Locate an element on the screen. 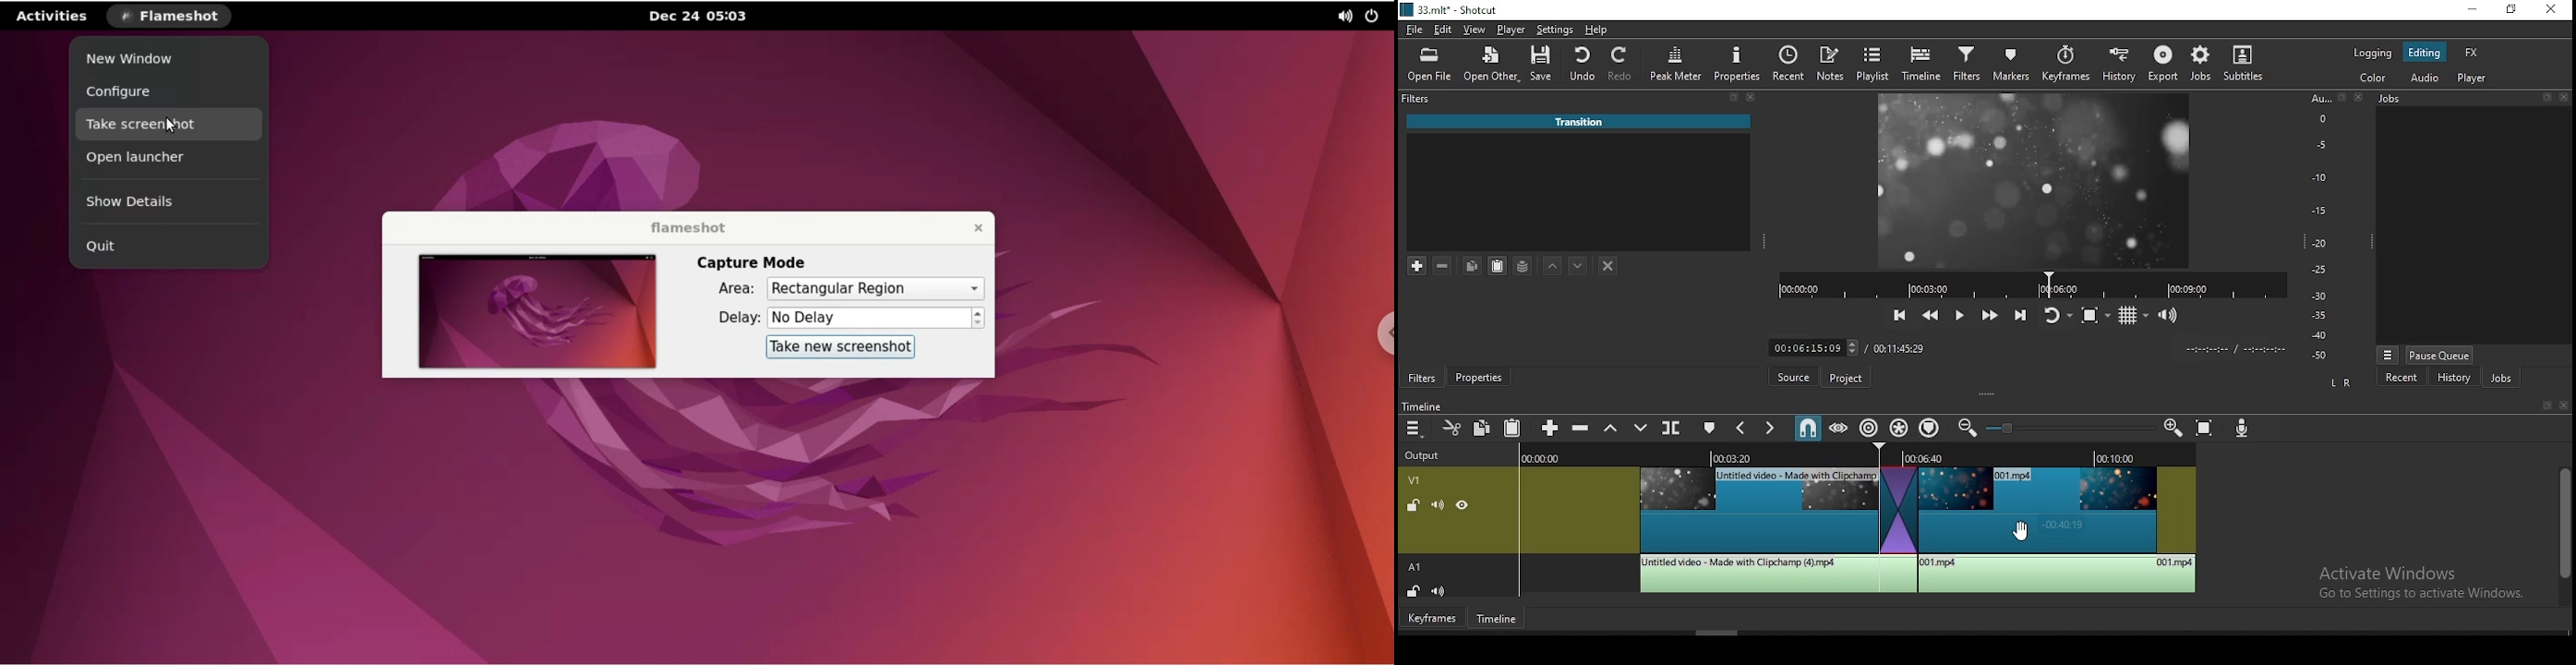 This screenshot has height=672, width=2576. player is located at coordinates (1511, 30).